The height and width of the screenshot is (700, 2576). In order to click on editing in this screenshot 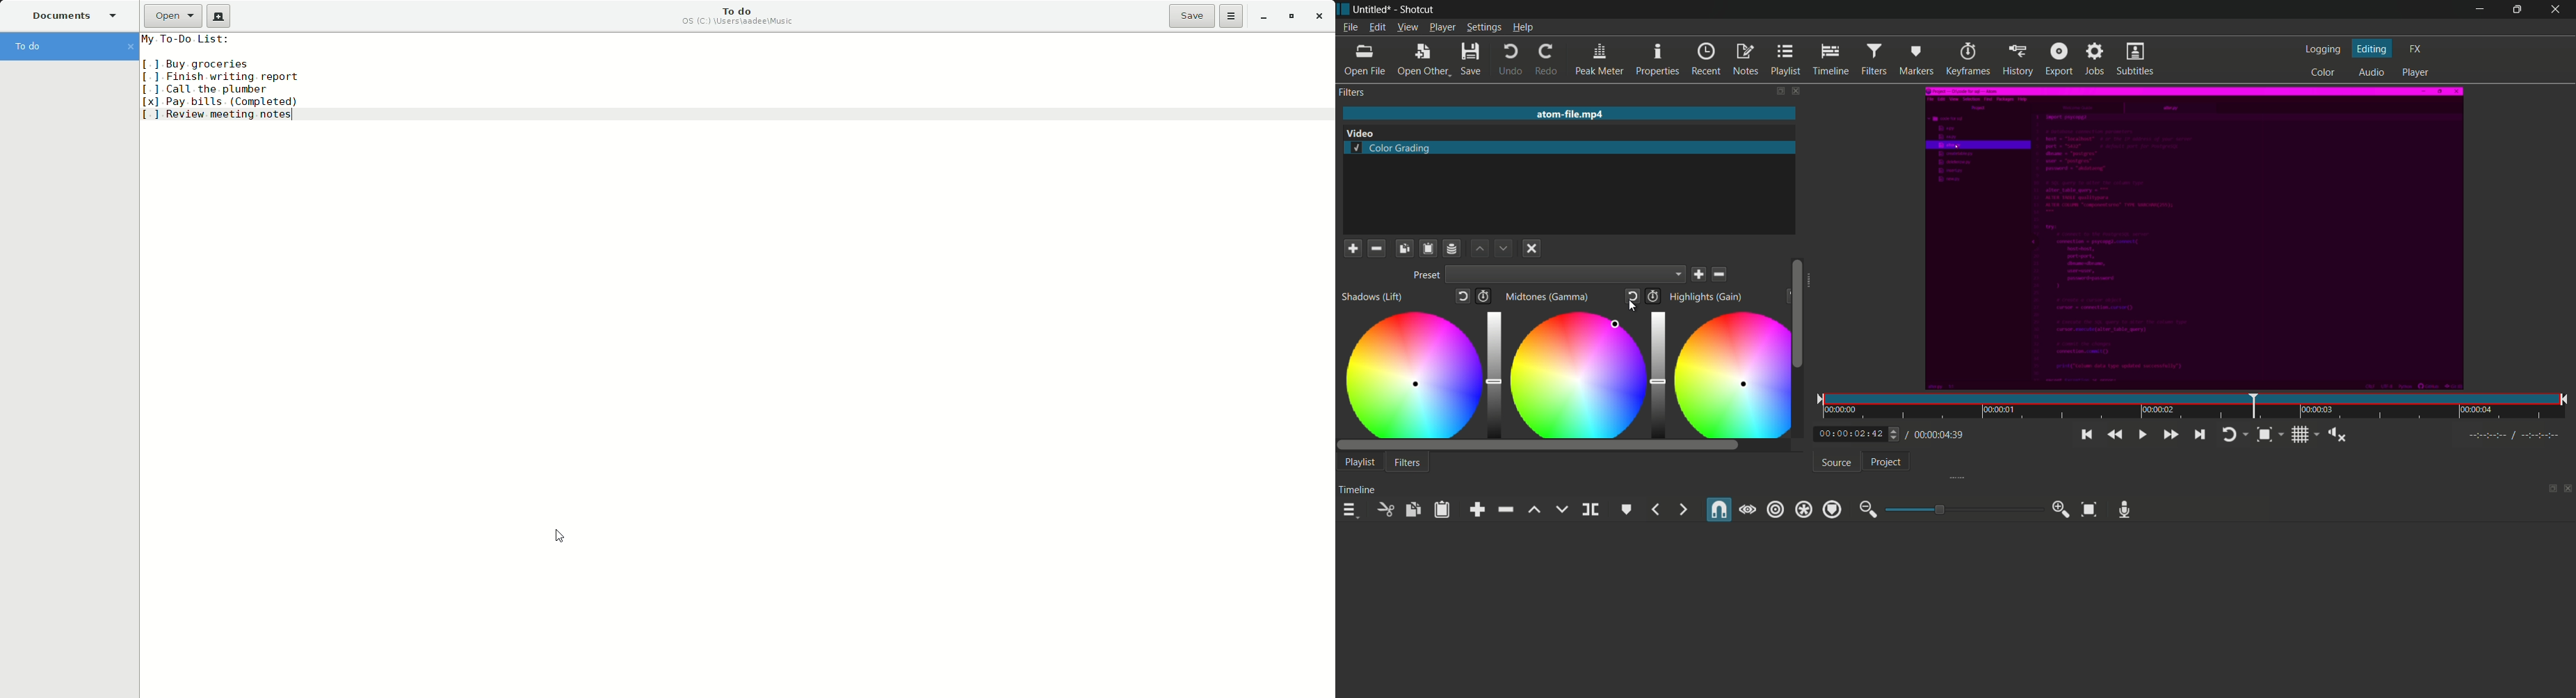, I will do `click(2374, 48)`.